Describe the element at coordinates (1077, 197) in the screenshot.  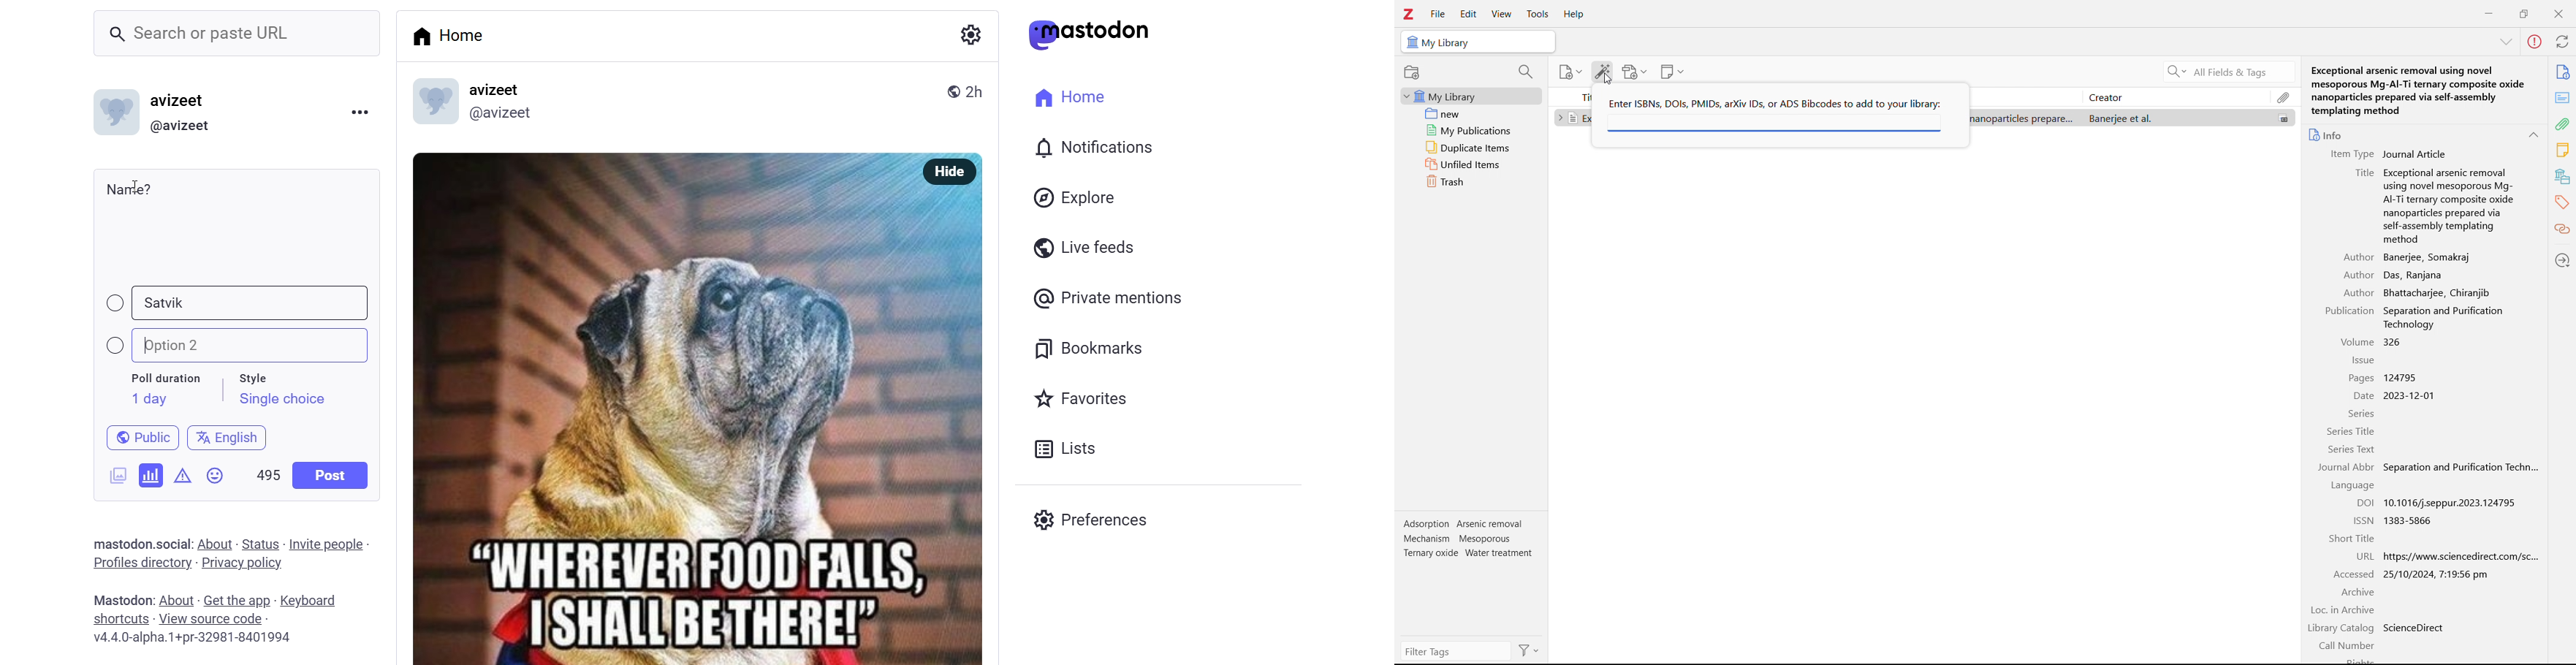
I see `explore` at that location.